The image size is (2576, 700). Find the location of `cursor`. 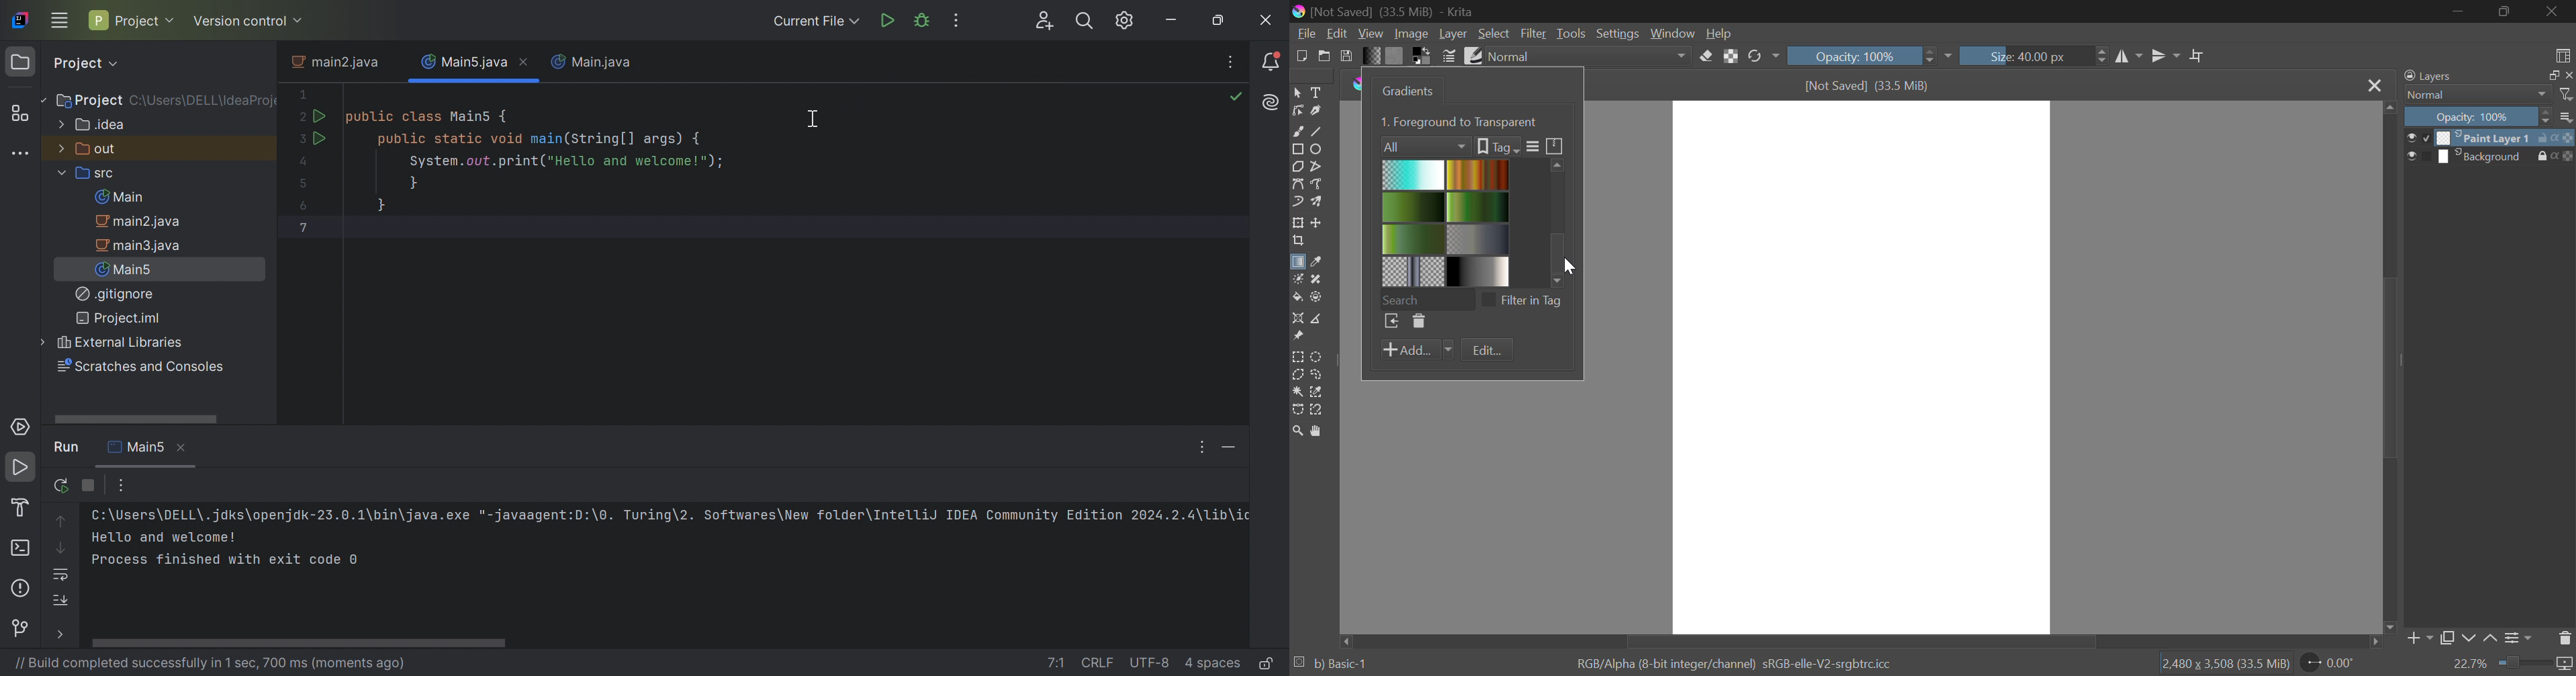

cursor is located at coordinates (1572, 265).